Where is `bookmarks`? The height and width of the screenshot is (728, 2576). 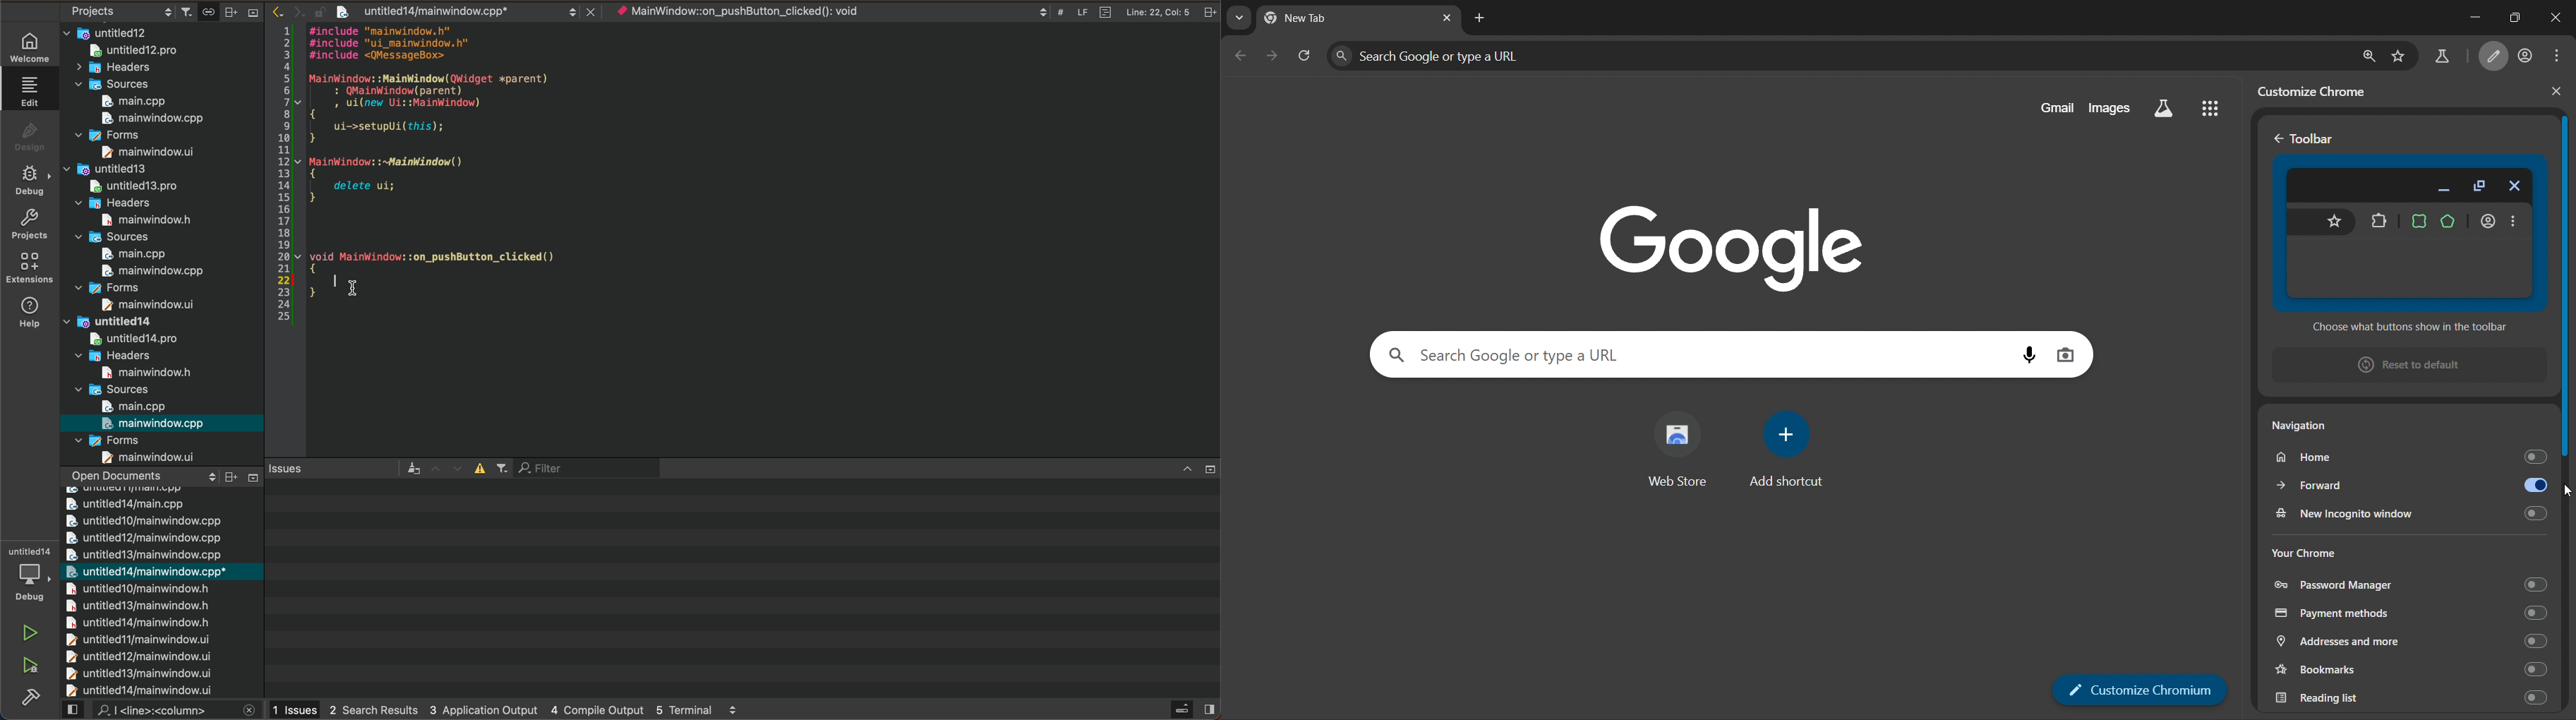
bookmarks is located at coordinates (2408, 668).